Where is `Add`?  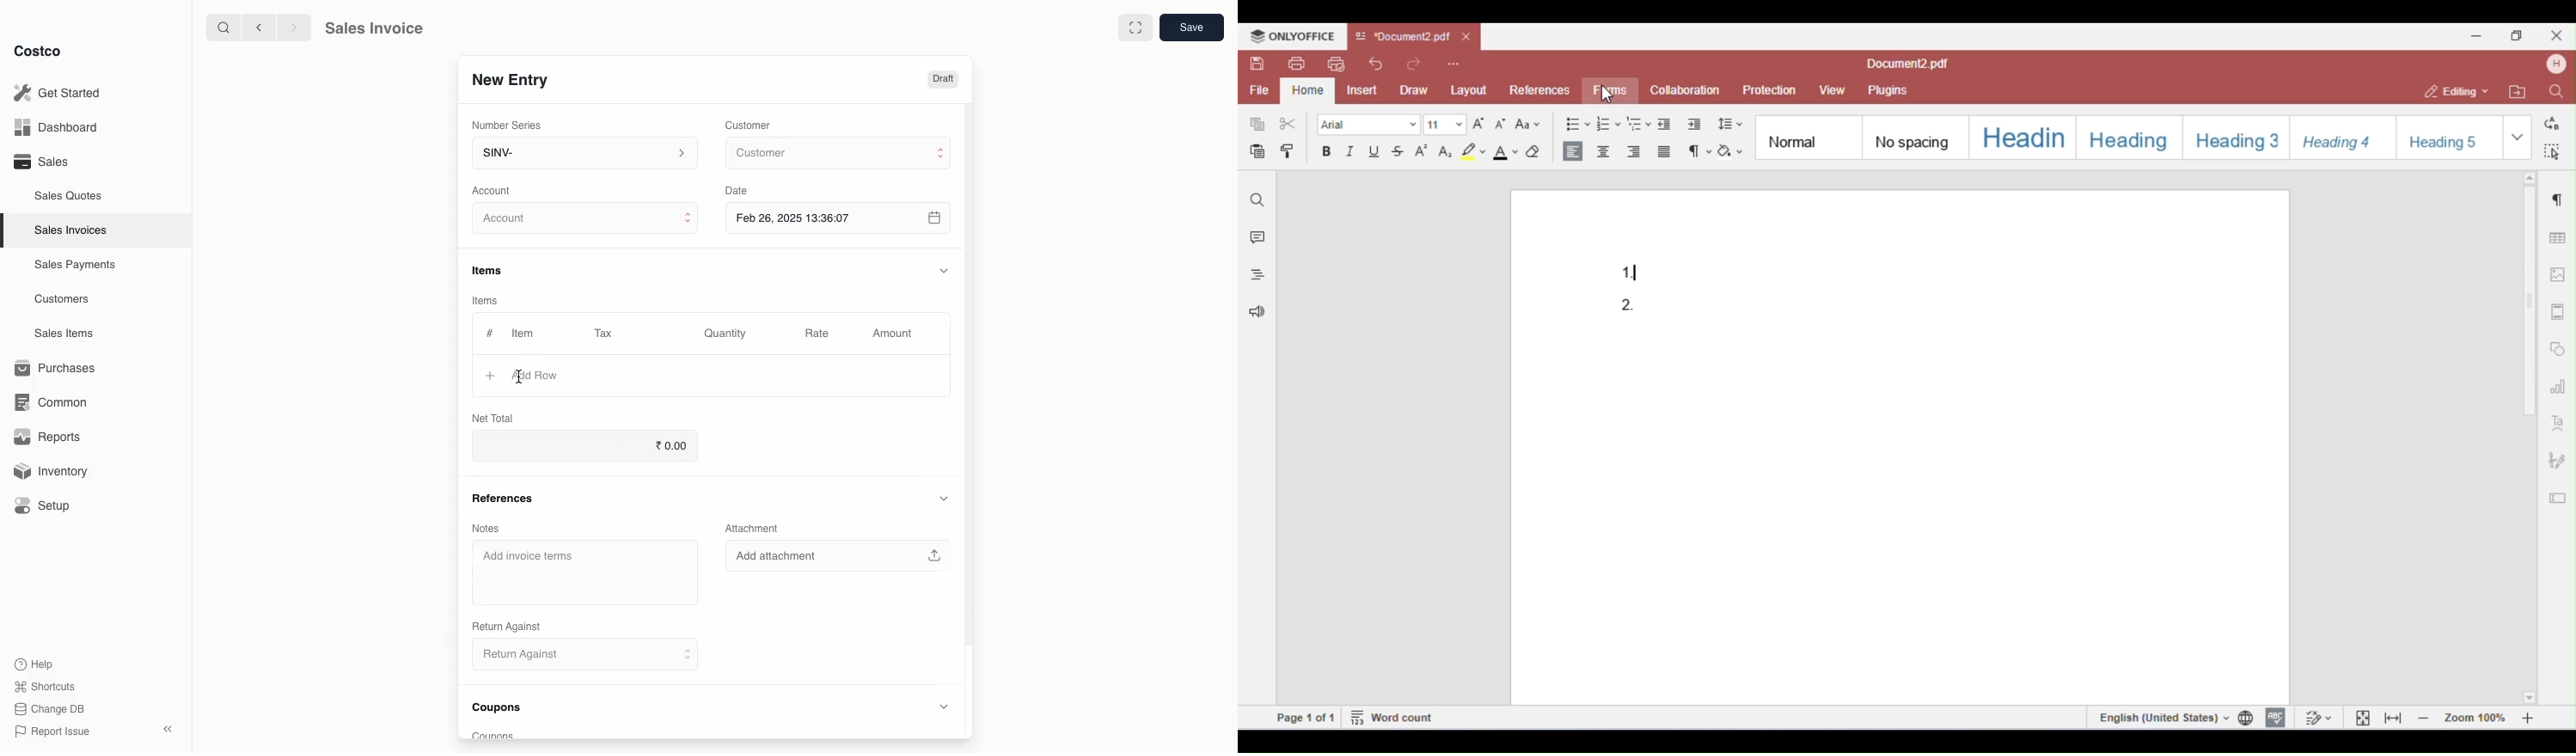 Add is located at coordinates (488, 374).